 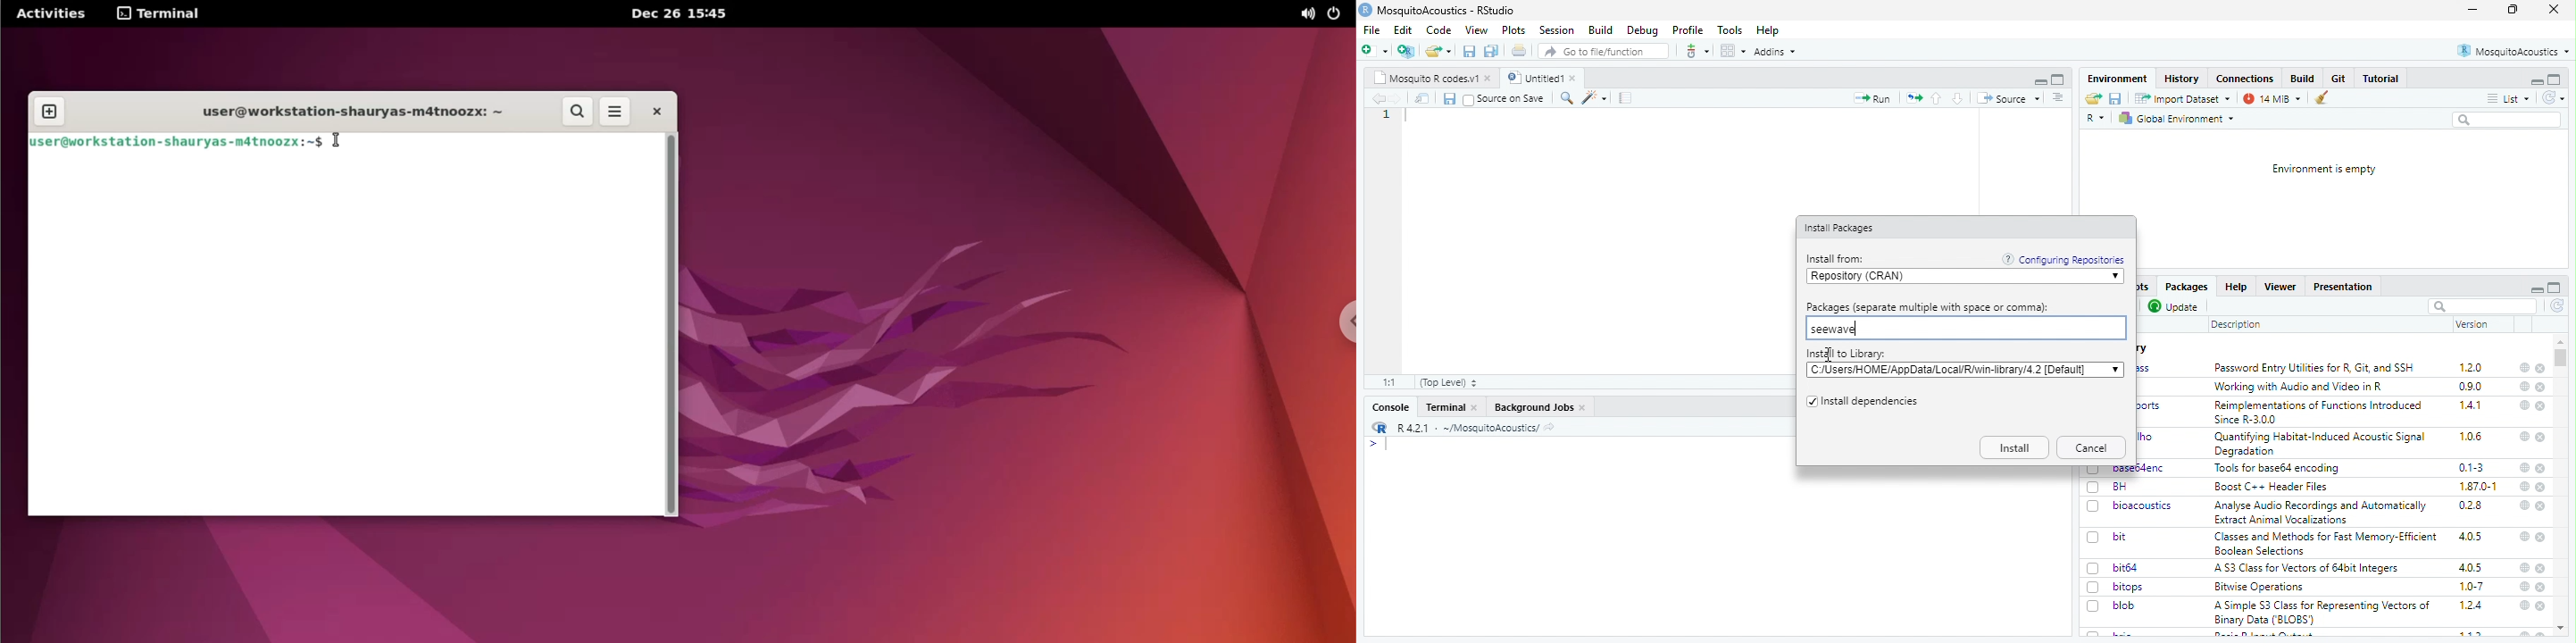 I want to click on close, so click(x=2541, y=569).